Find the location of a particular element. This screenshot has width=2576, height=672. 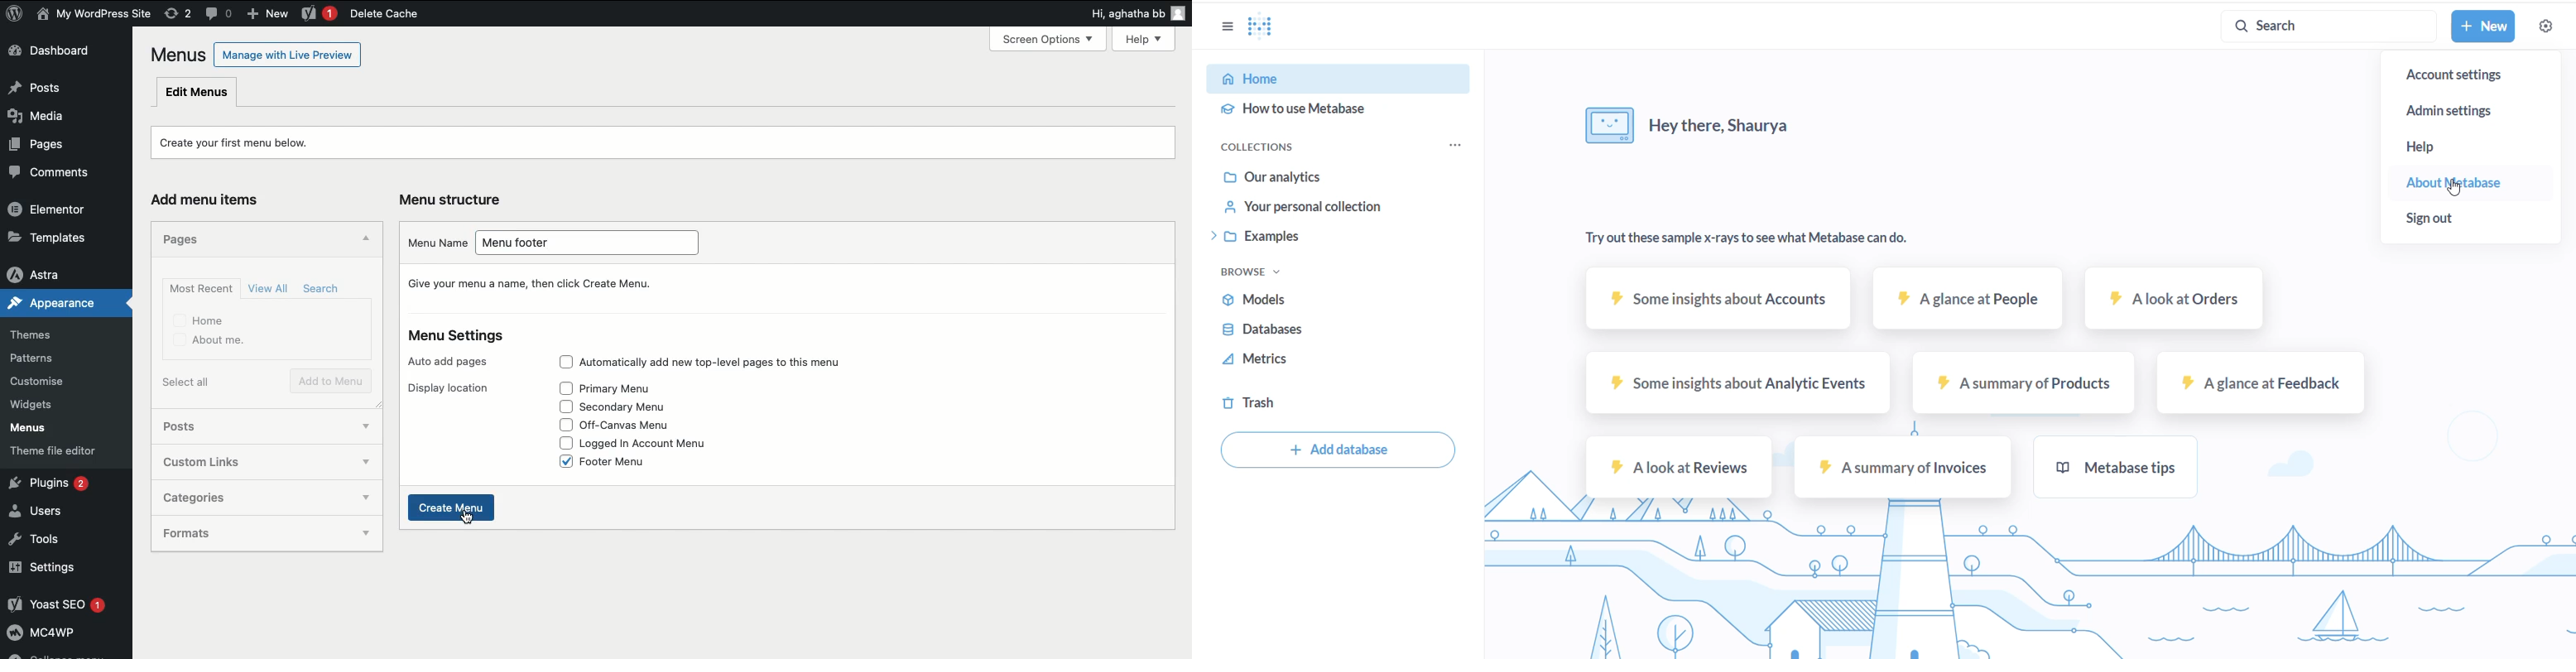

Check box is located at coordinates (565, 425).